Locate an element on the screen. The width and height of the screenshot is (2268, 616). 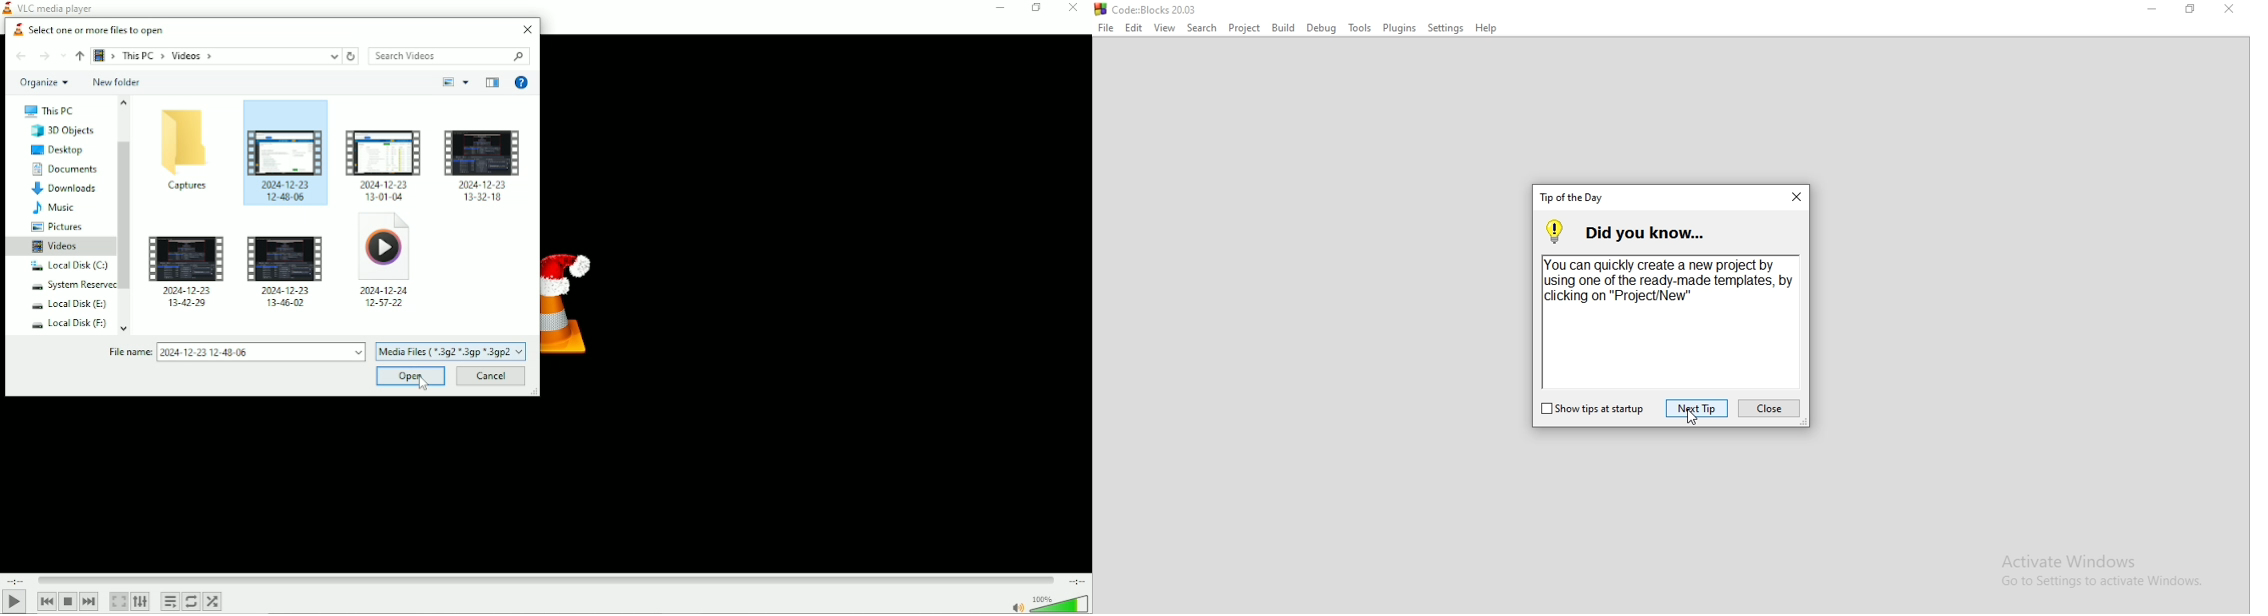
Close is located at coordinates (527, 29).